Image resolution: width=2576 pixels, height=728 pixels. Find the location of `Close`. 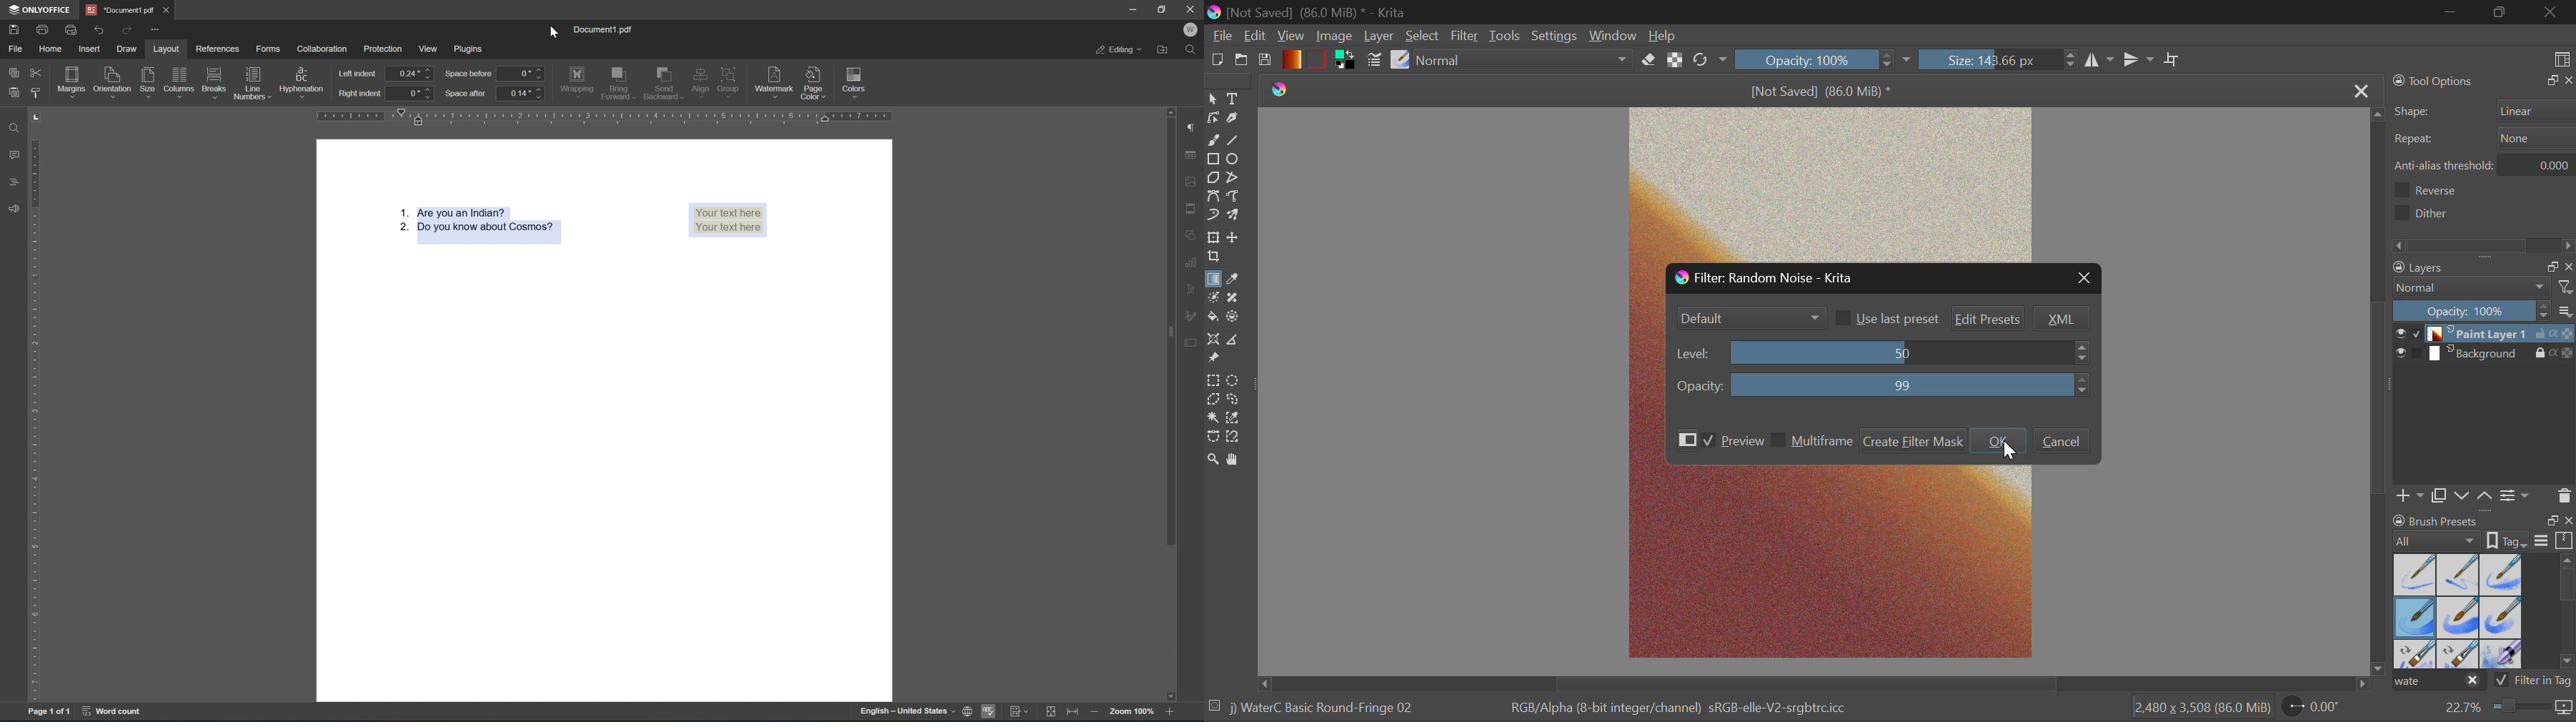

Close is located at coordinates (2551, 12).